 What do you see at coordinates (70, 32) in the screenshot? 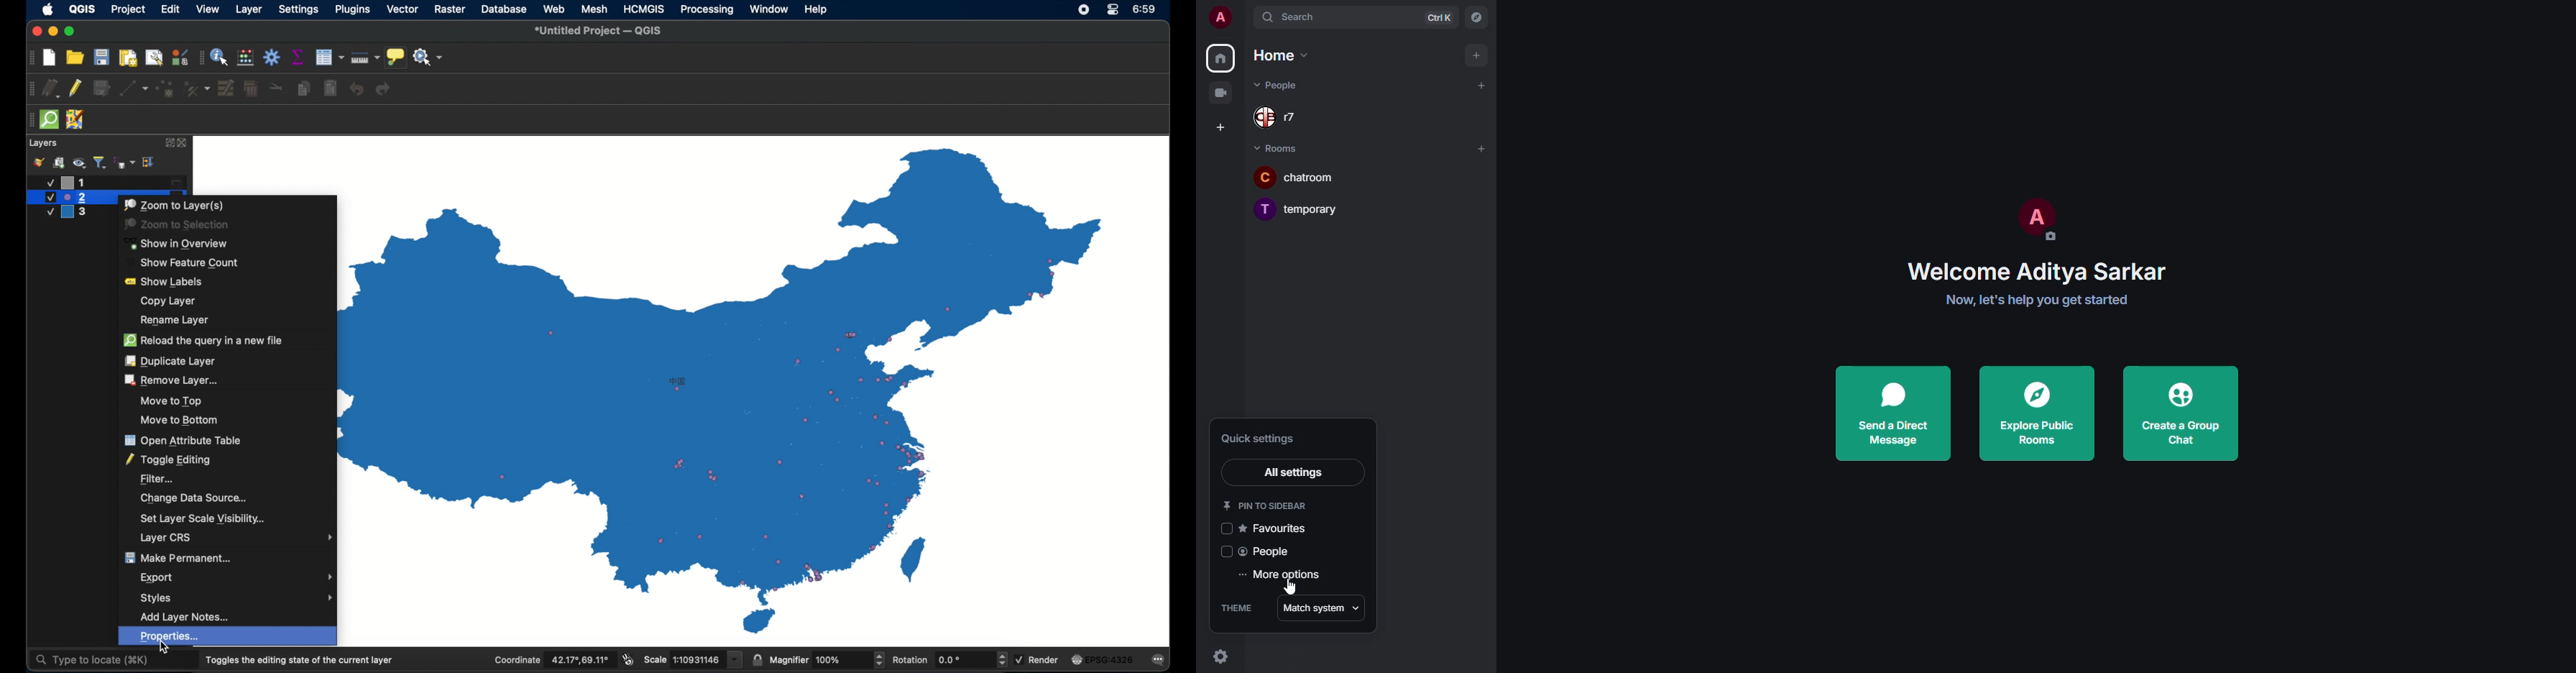
I see `maximize ` at bounding box center [70, 32].